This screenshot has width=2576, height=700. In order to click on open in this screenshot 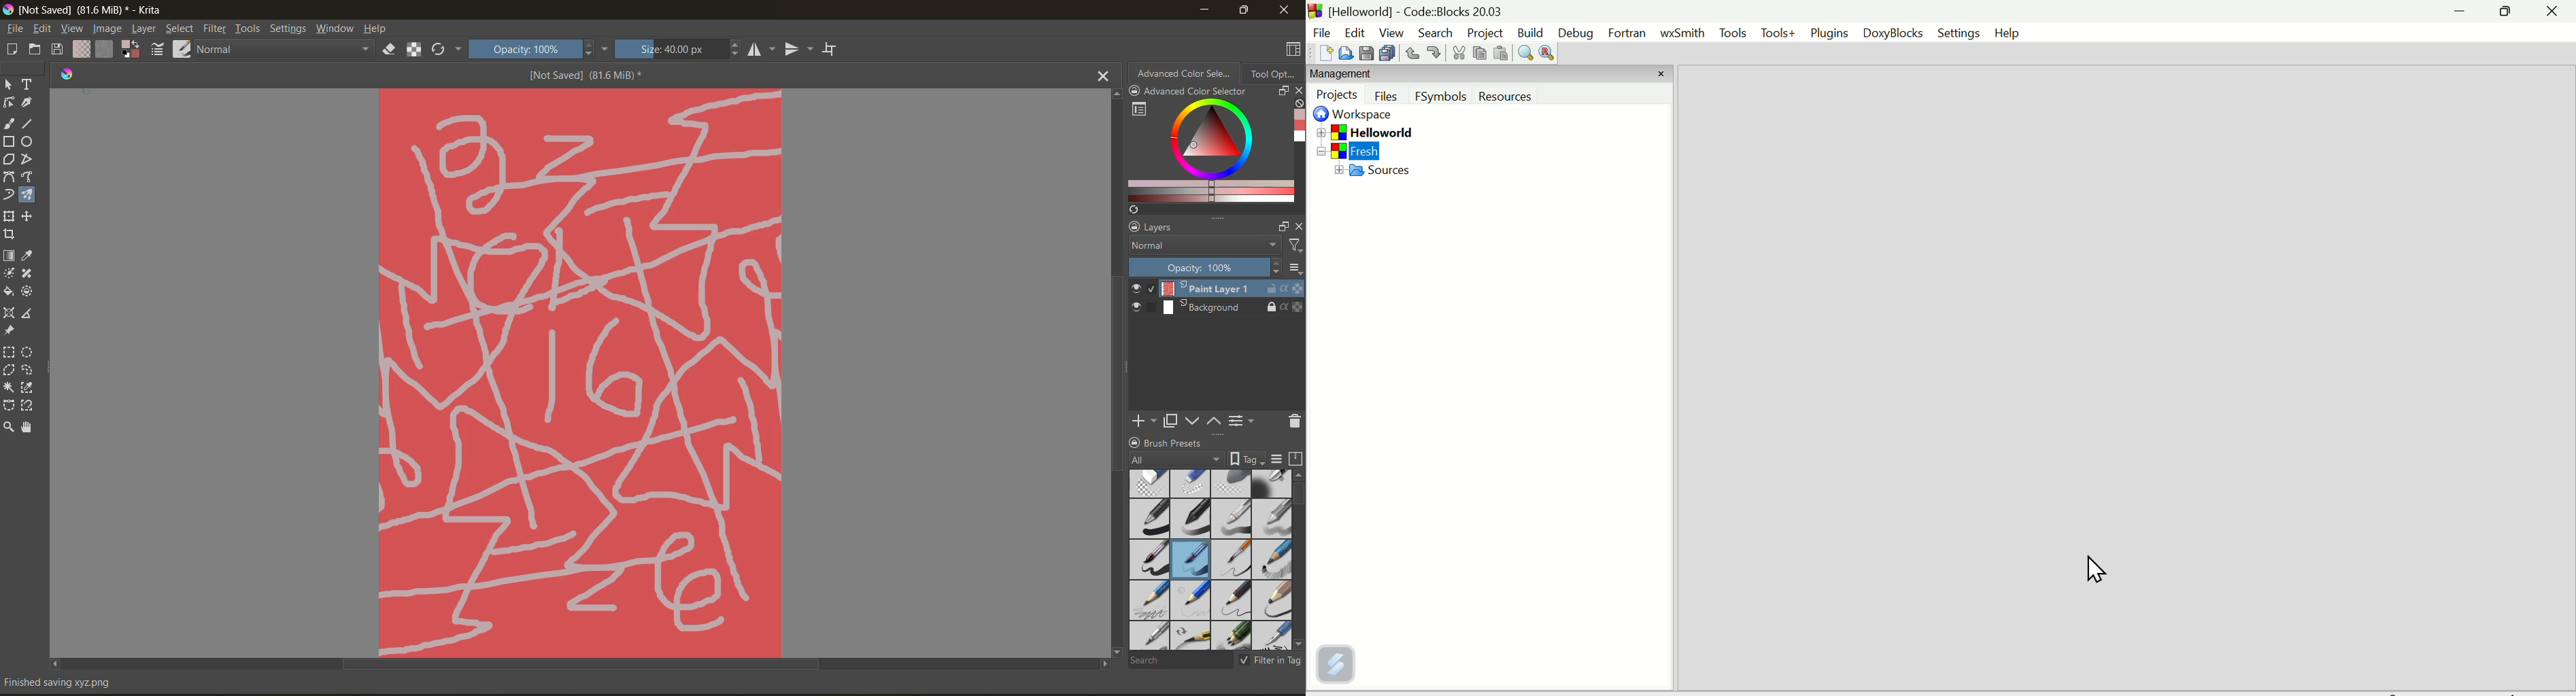, I will do `click(37, 50)`.